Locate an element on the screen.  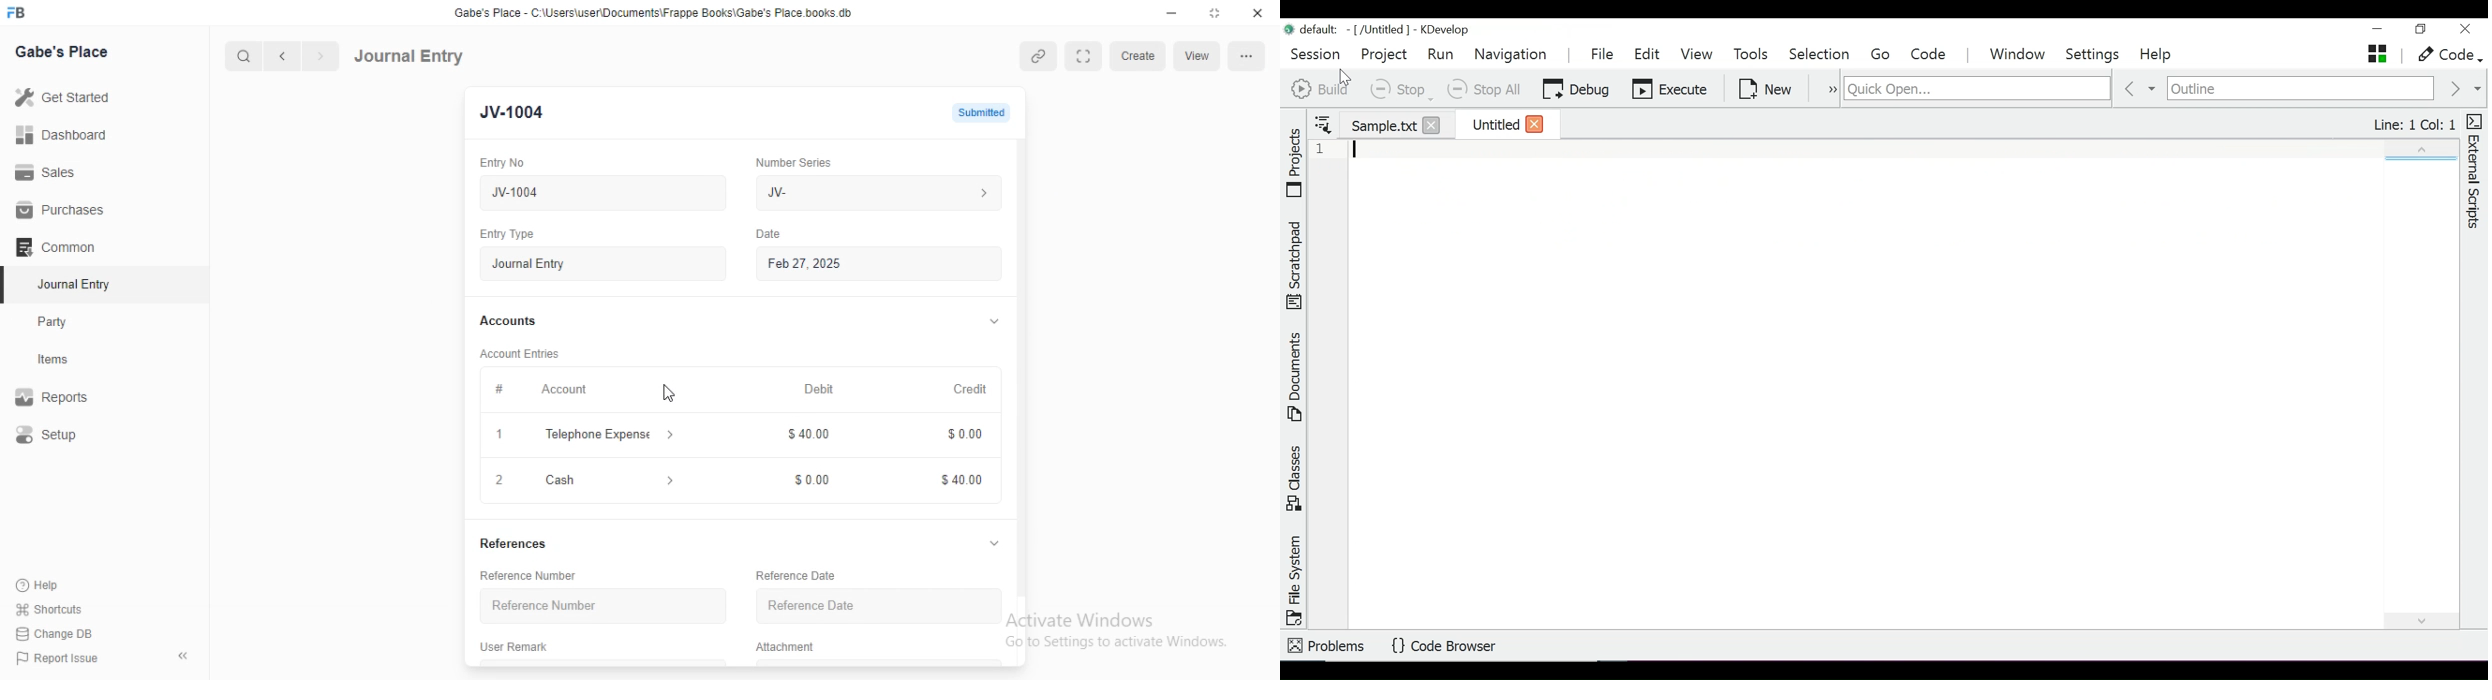
Party is located at coordinates (54, 322).